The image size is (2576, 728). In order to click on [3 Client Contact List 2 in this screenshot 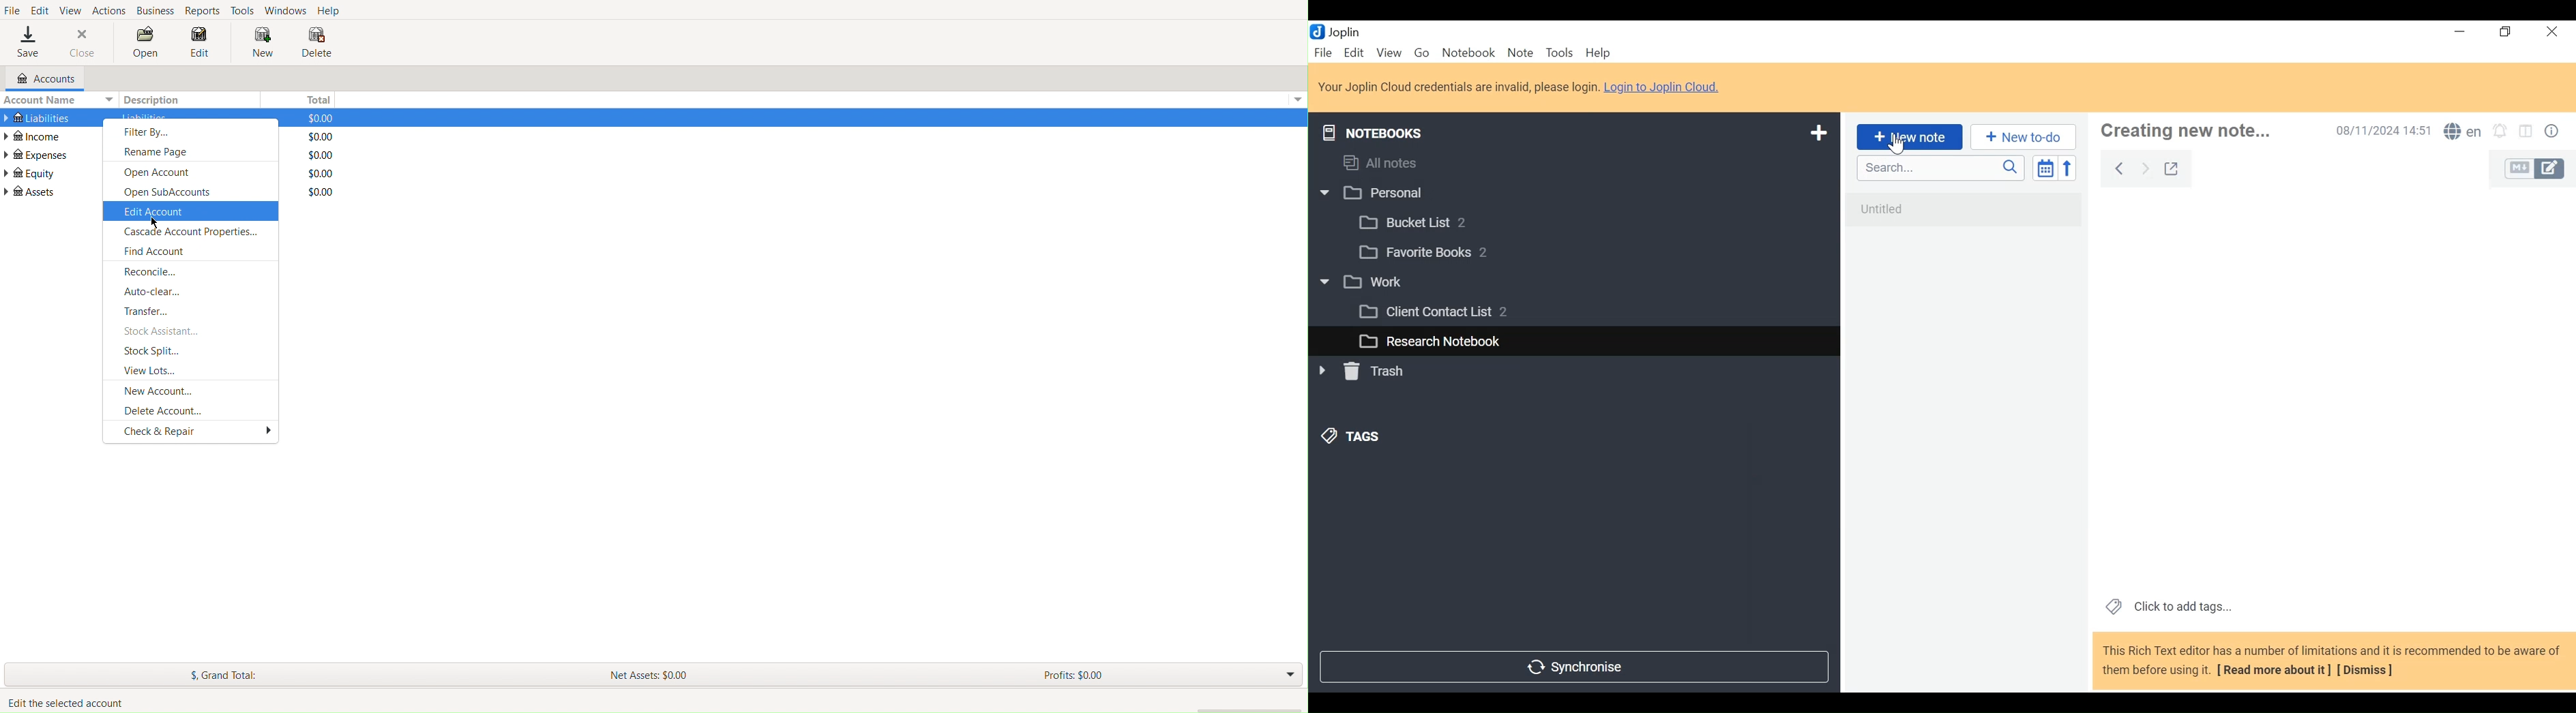, I will do `click(1453, 315)`.